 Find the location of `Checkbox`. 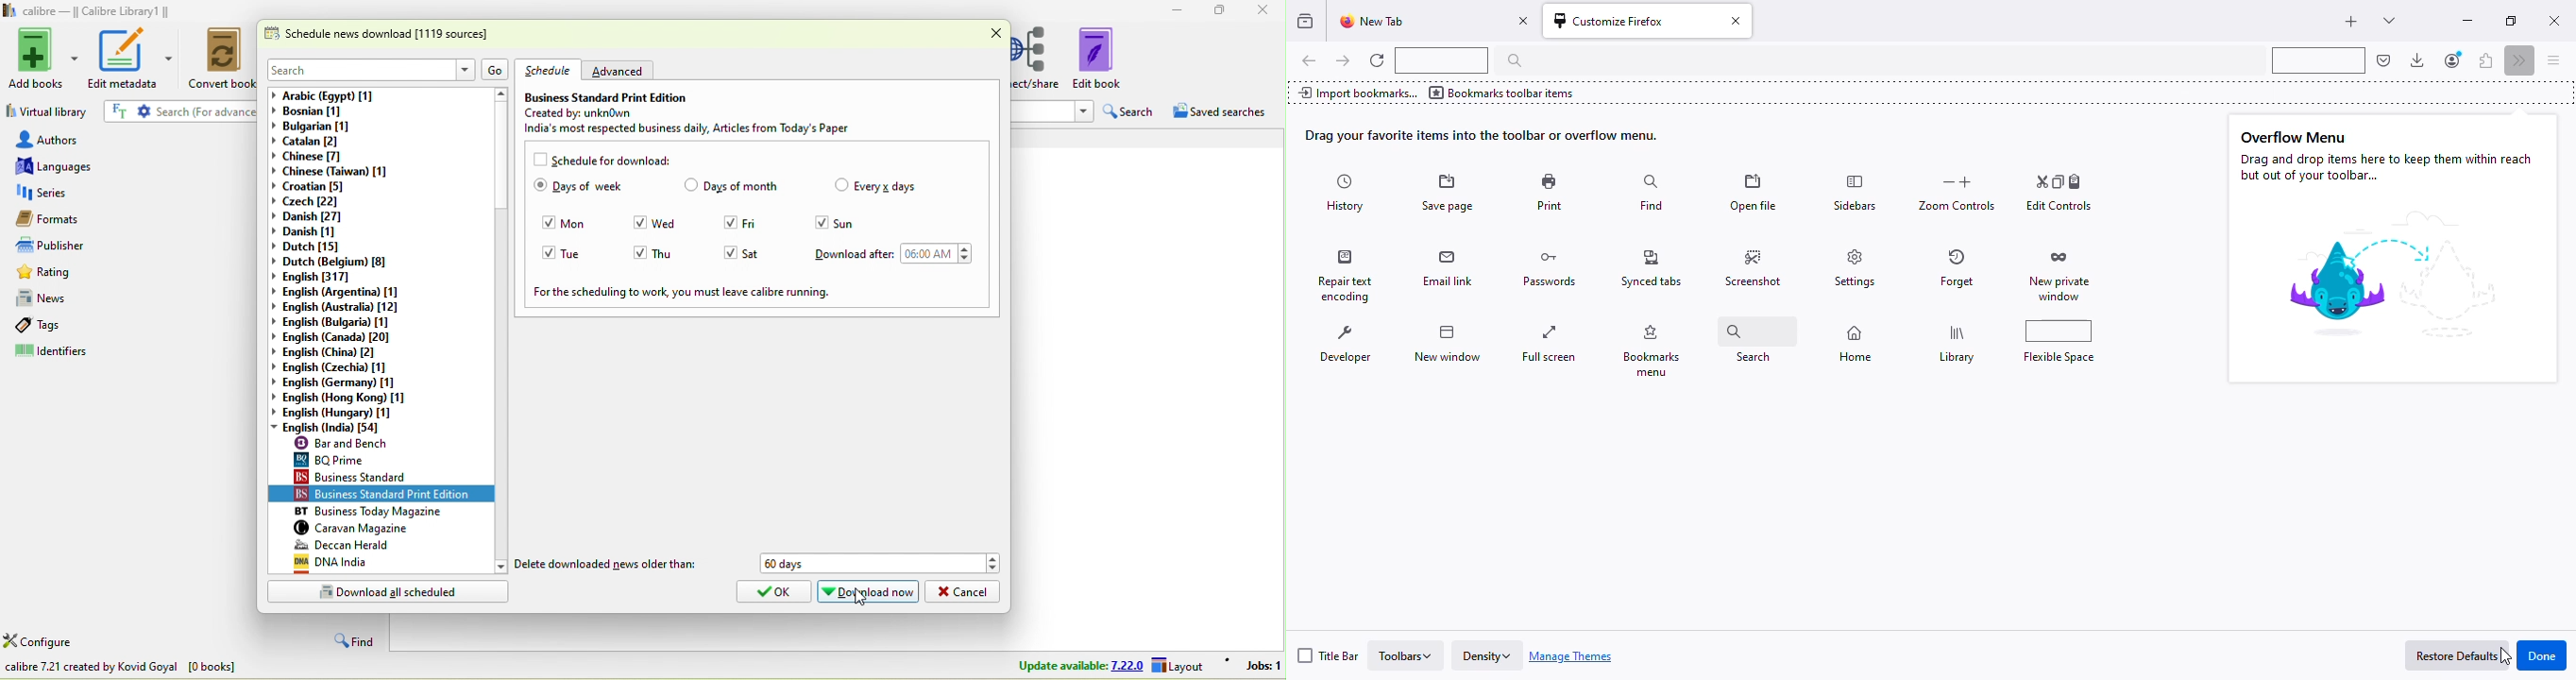

Checkbox is located at coordinates (818, 224).